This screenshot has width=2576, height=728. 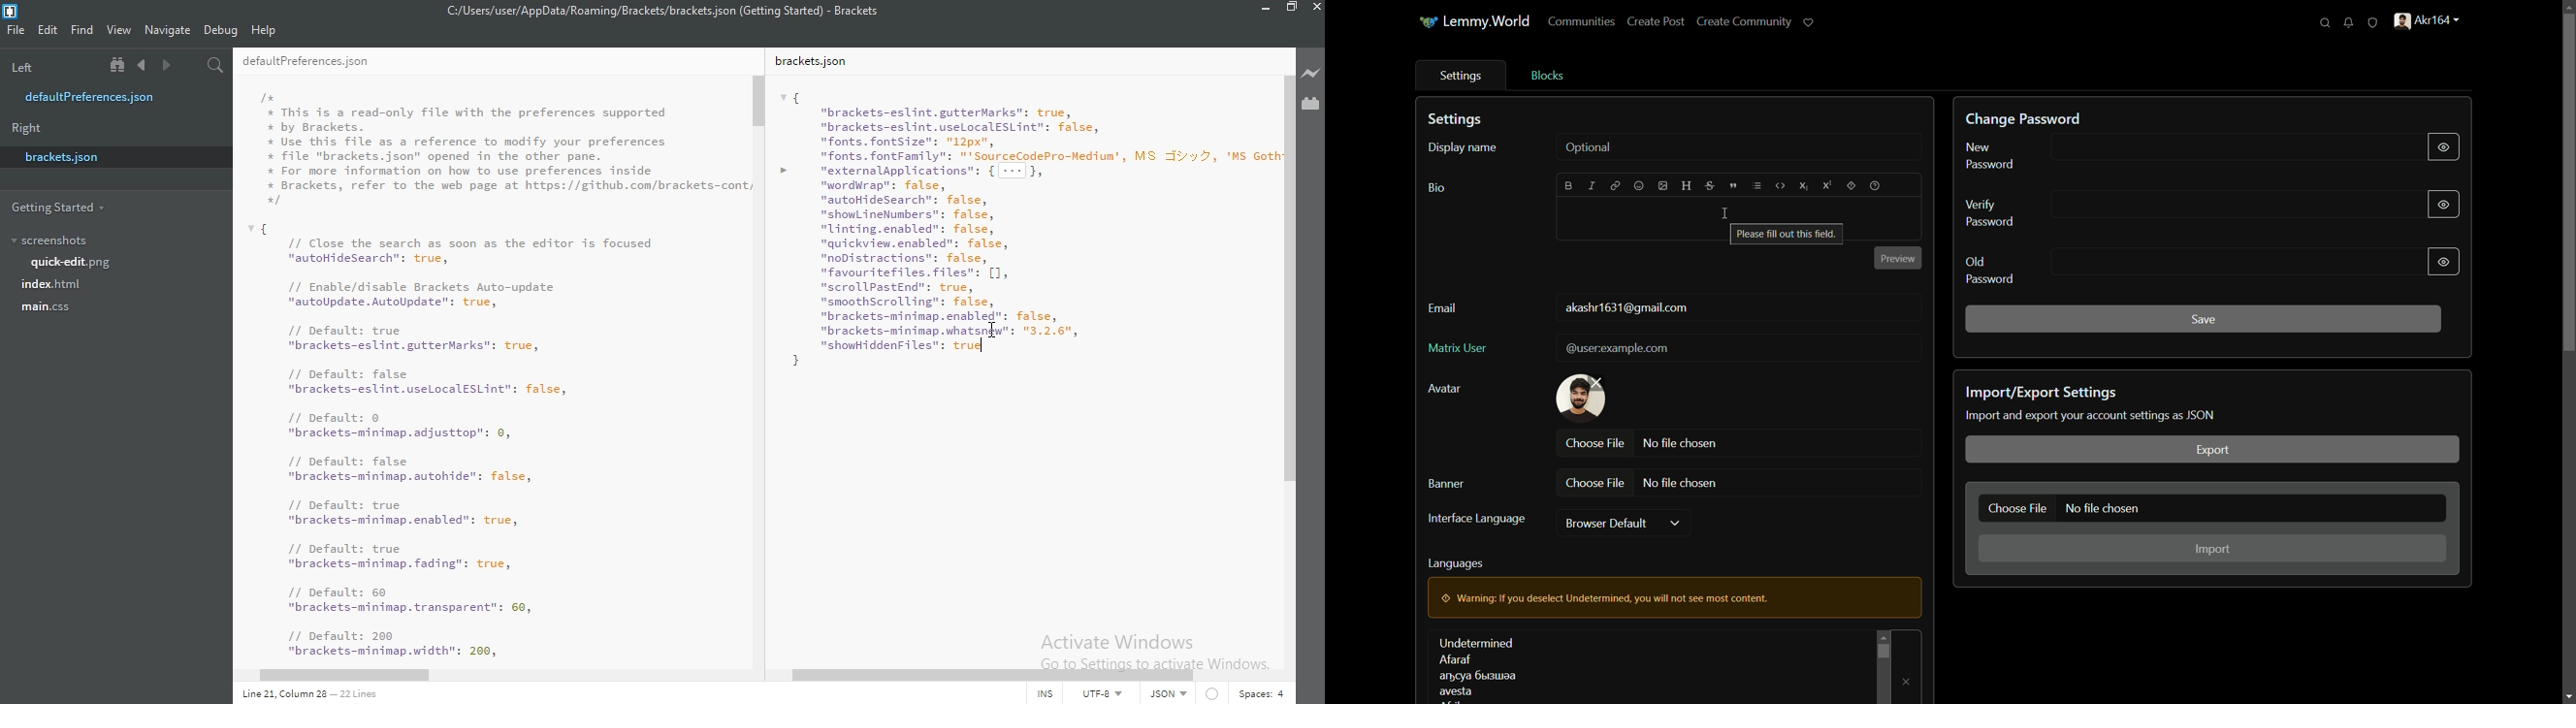 I want to click on next document, so click(x=167, y=66).